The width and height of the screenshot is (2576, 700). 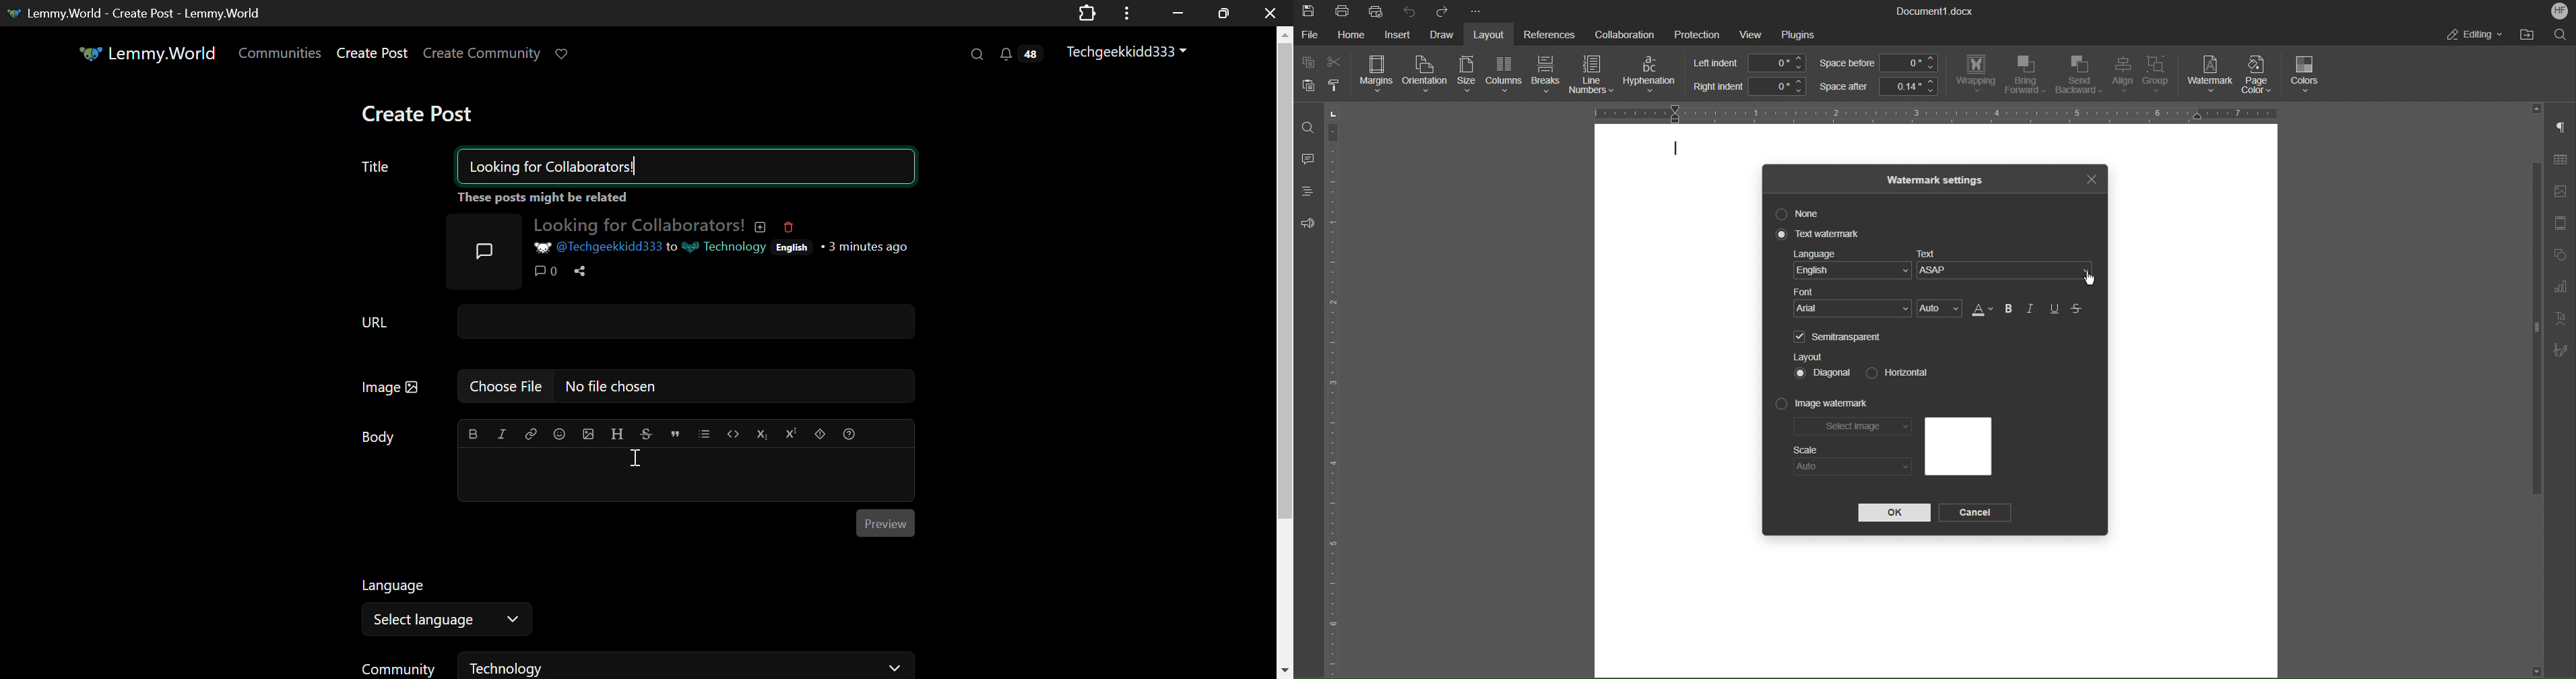 What do you see at coordinates (1976, 74) in the screenshot?
I see `Wrapping` at bounding box center [1976, 74].